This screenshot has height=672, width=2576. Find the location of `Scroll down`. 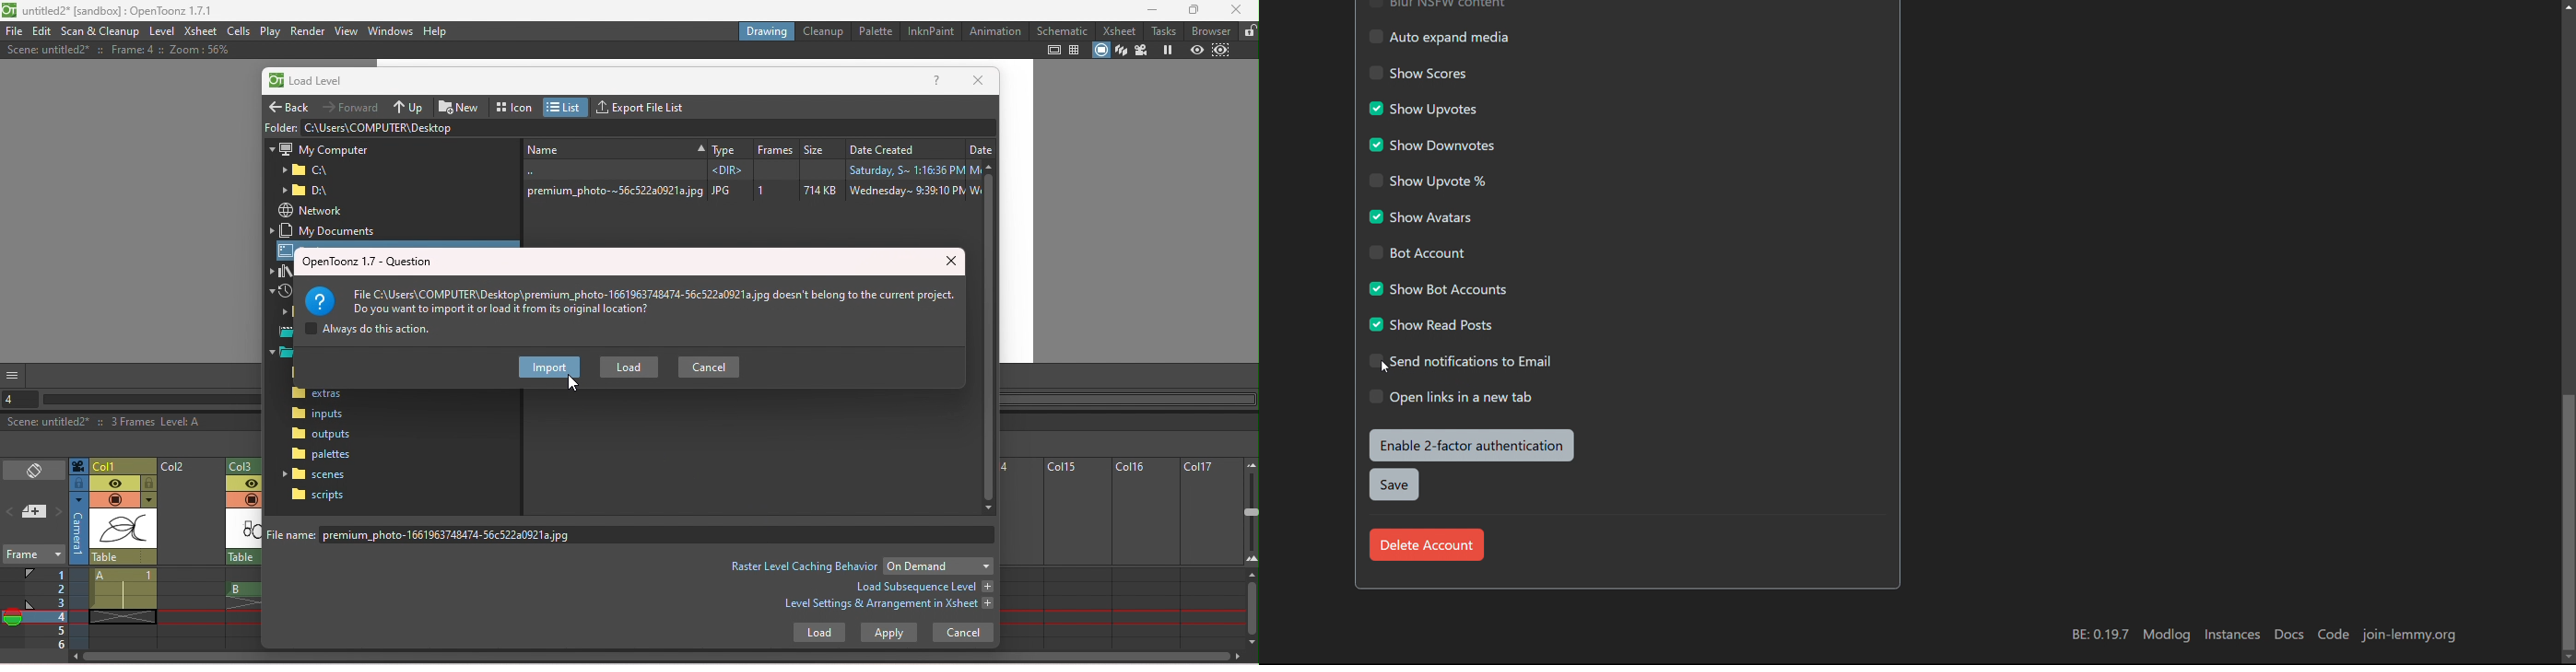

Scroll down is located at coordinates (2568, 658).